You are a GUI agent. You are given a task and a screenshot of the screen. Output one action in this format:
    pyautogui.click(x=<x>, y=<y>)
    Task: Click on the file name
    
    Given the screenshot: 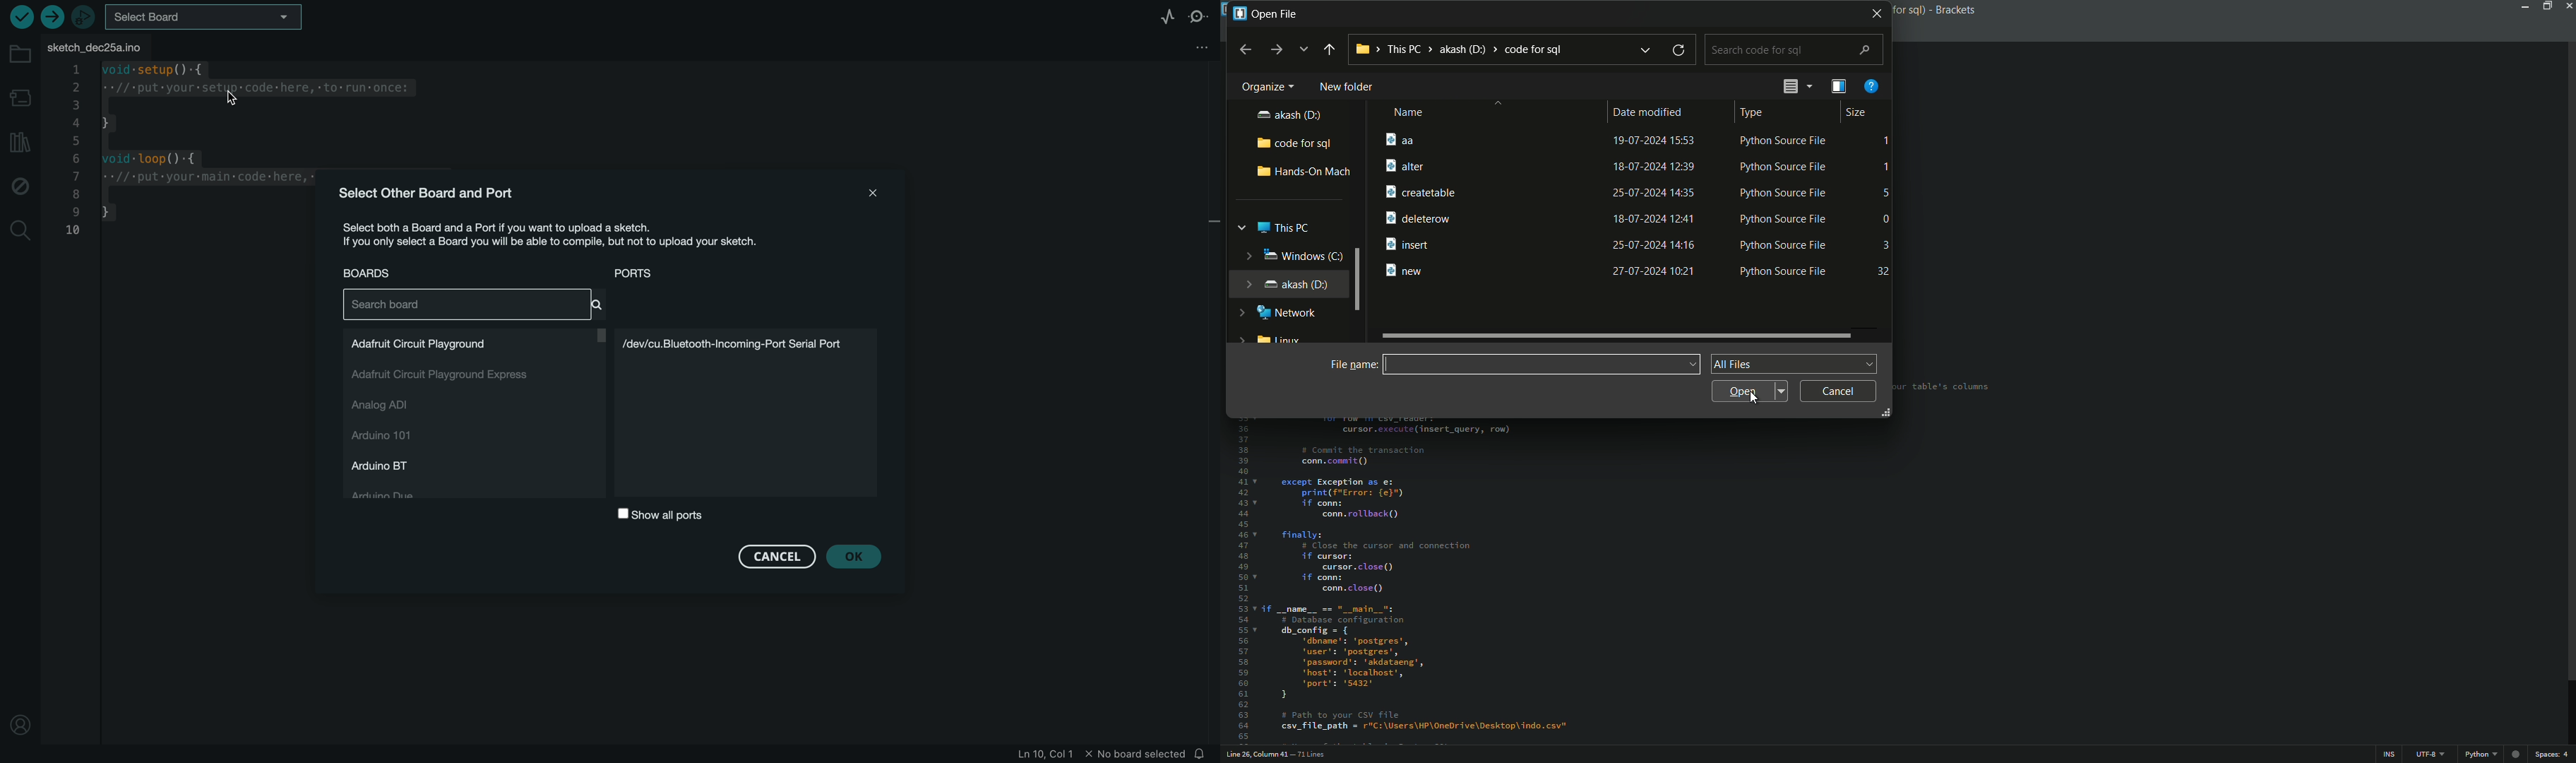 What is the action you would take?
    pyautogui.click(x=1352, y=365)
    